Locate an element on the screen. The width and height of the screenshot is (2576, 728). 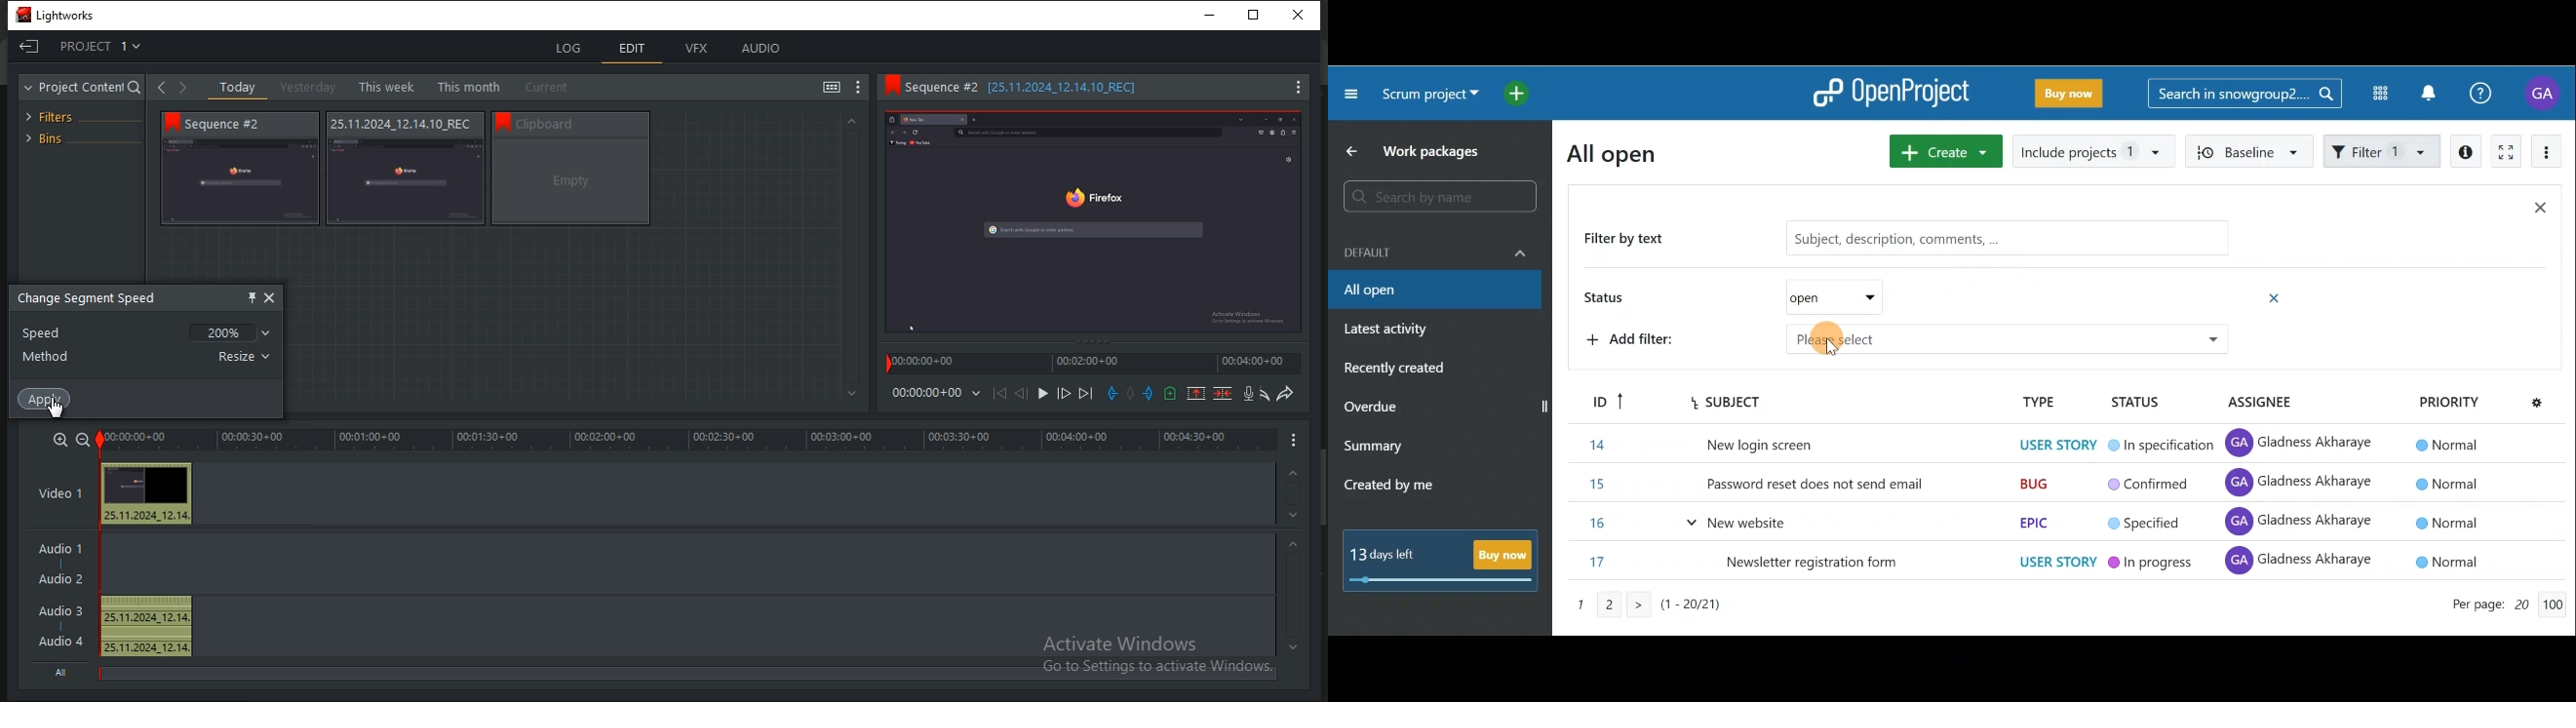
audio is located at coordinates (763, 49).